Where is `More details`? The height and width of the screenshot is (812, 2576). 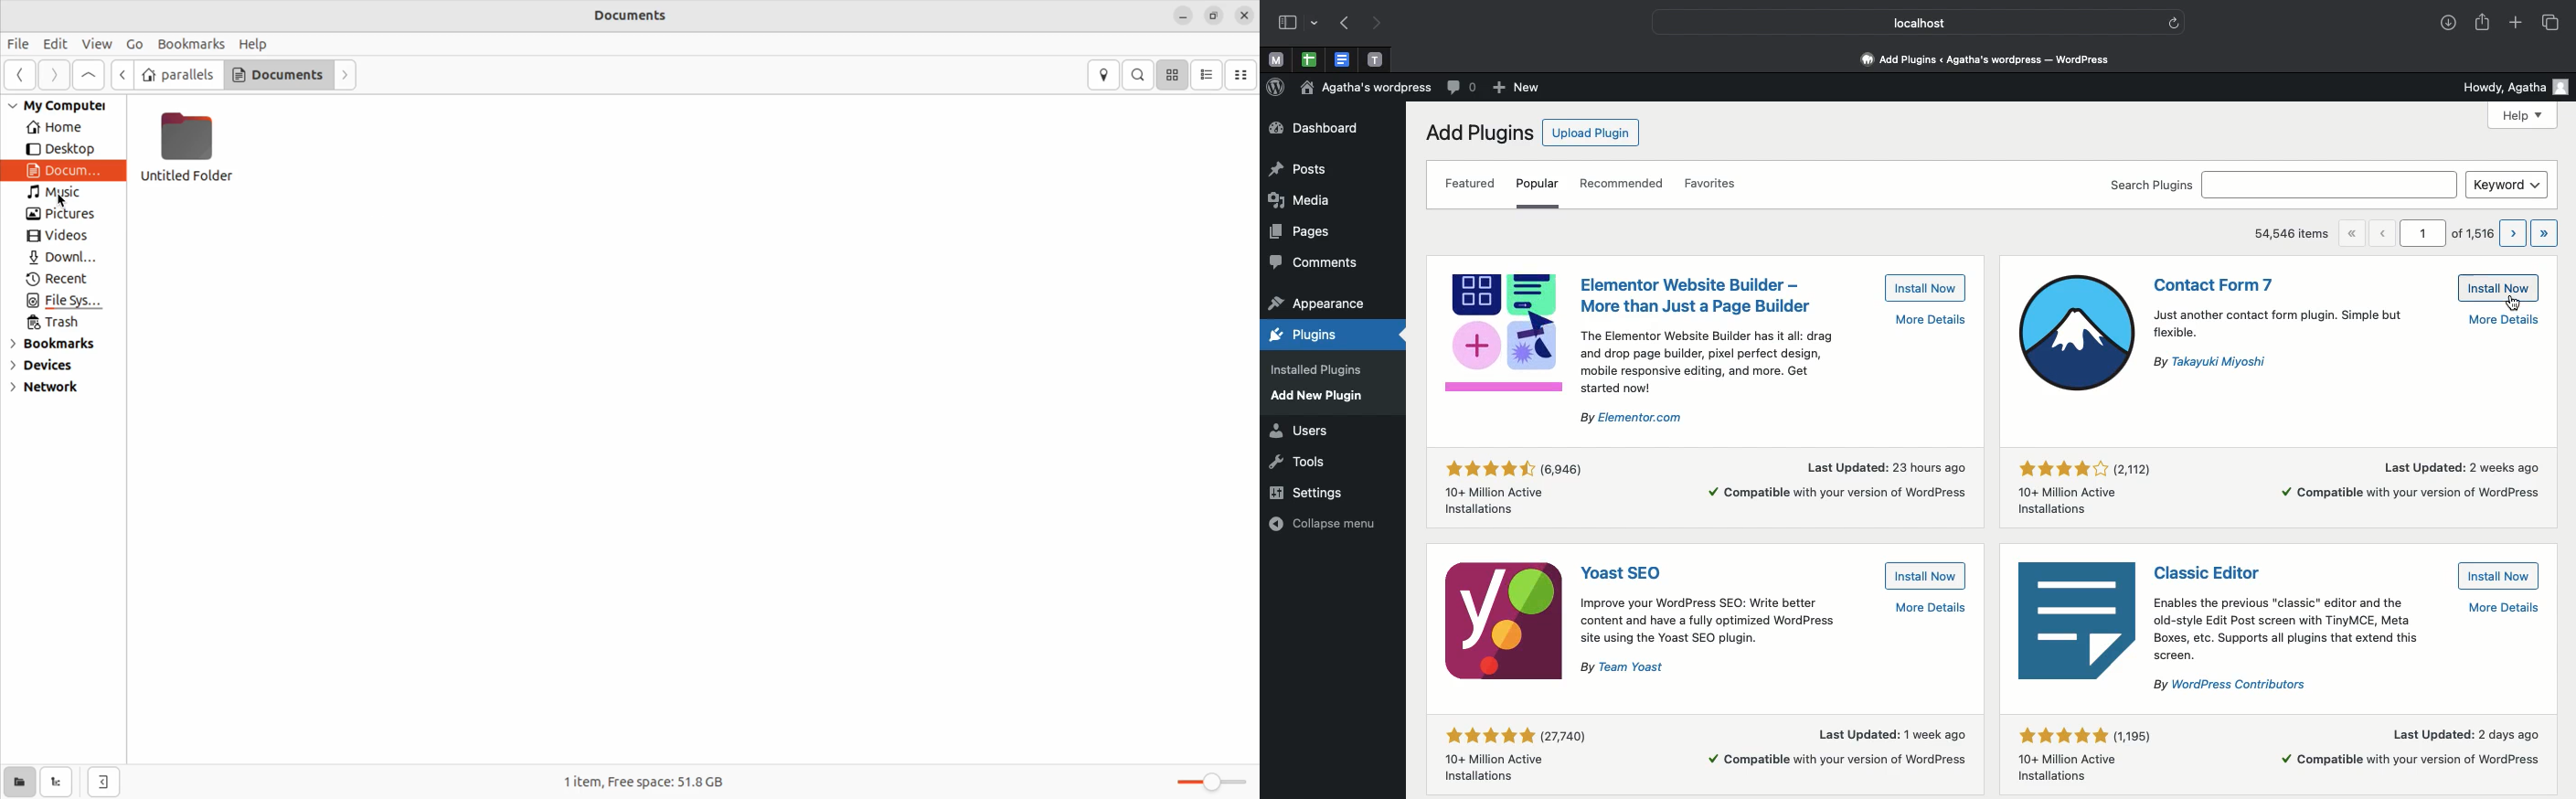
More details is located at coordinates (1931, 609).